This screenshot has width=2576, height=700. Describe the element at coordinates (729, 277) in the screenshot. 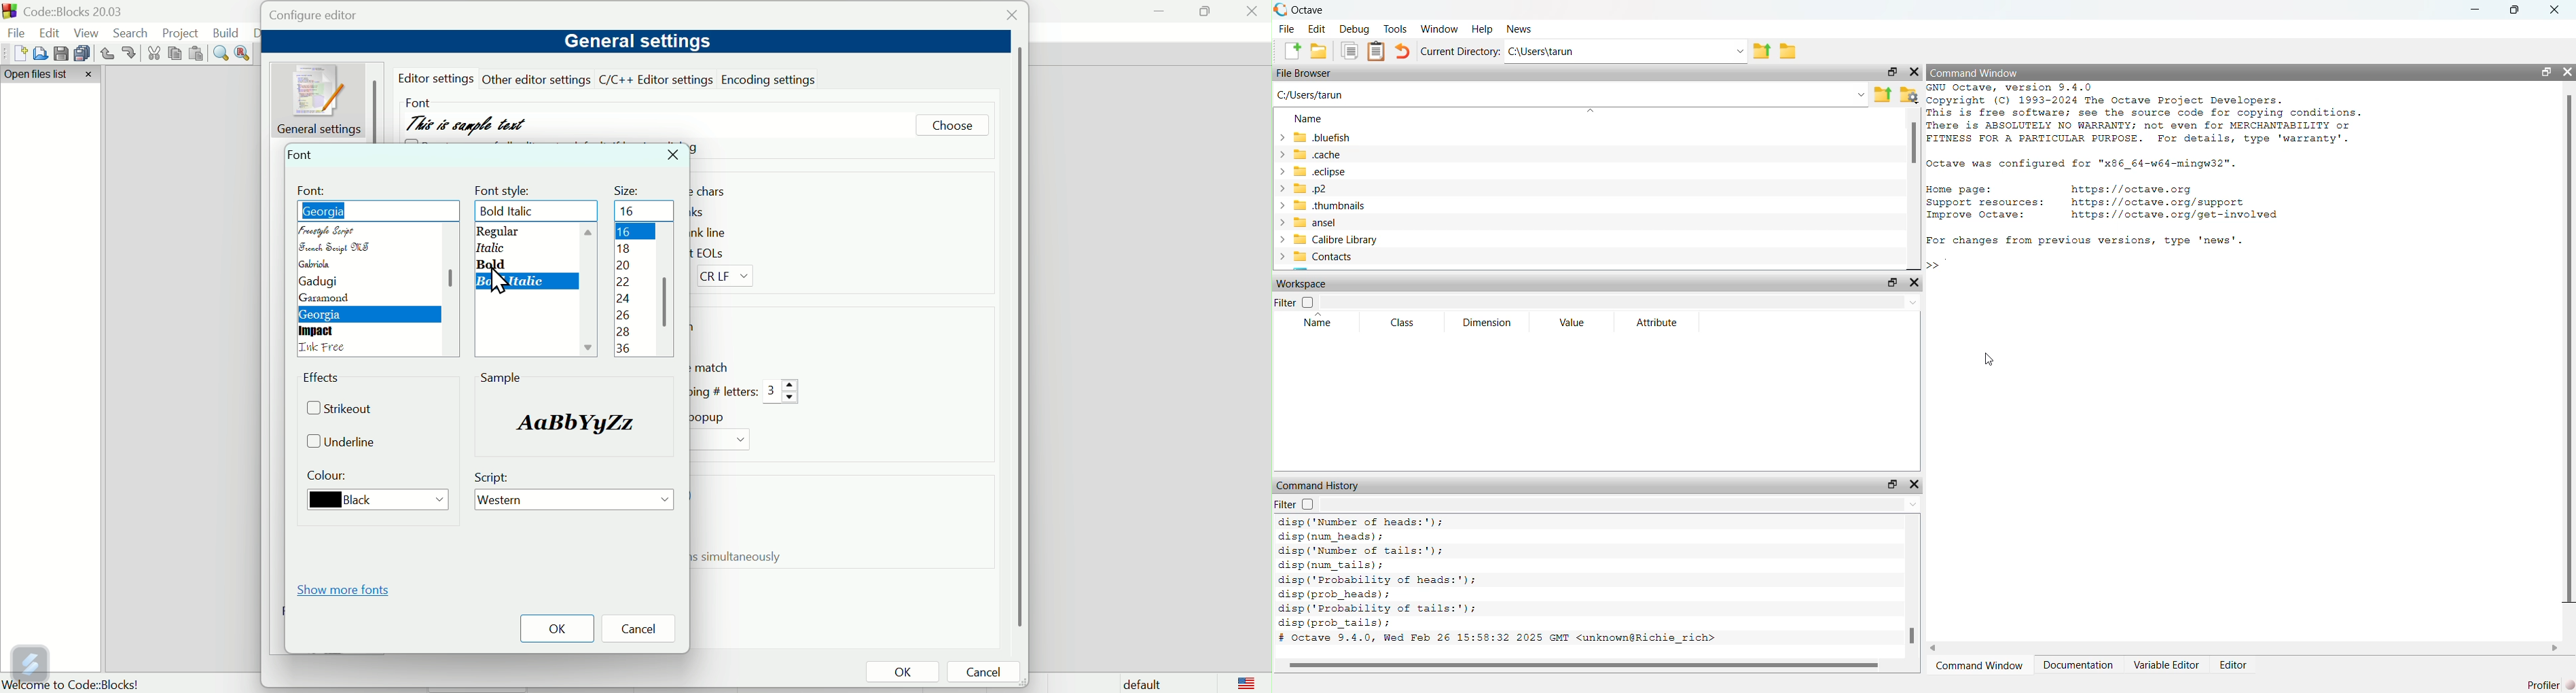

I see `CR LF` at that location.